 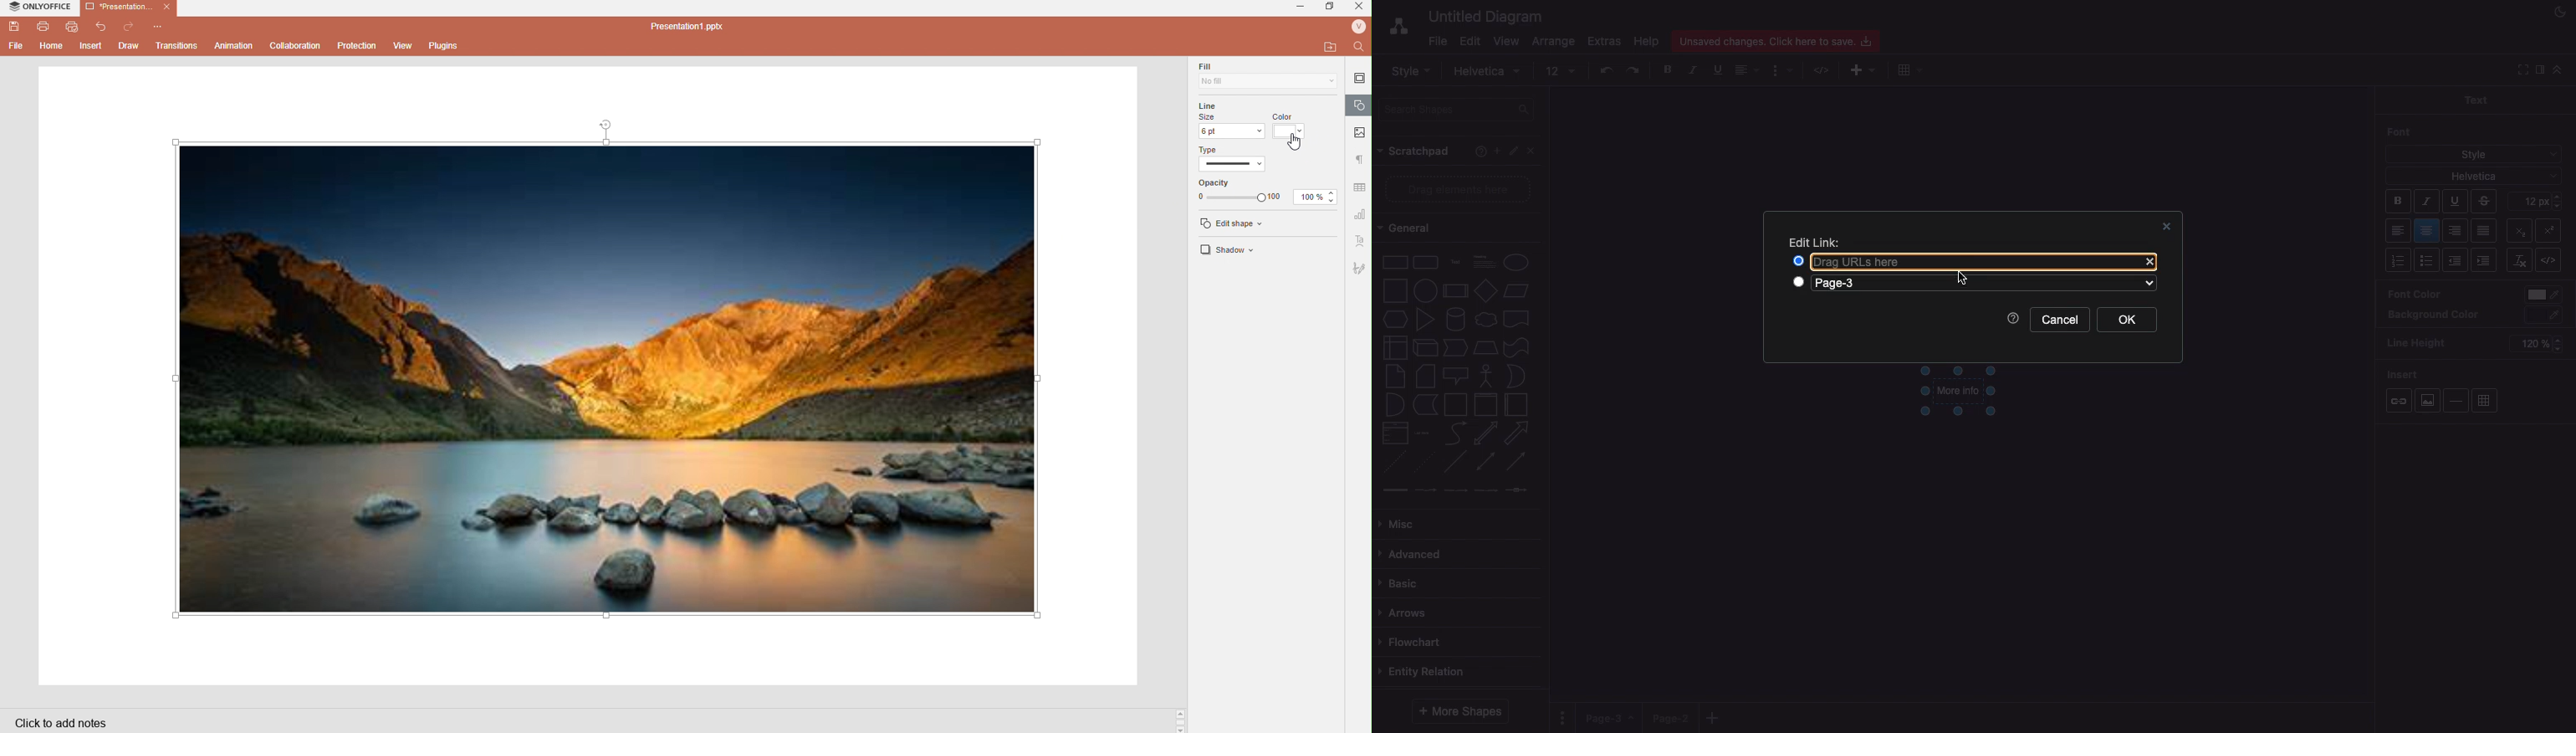 What do you see at coordinates (1333, 192) in the screenshot?
I see `Increase opacity %` at bounding box center [1333, 192].